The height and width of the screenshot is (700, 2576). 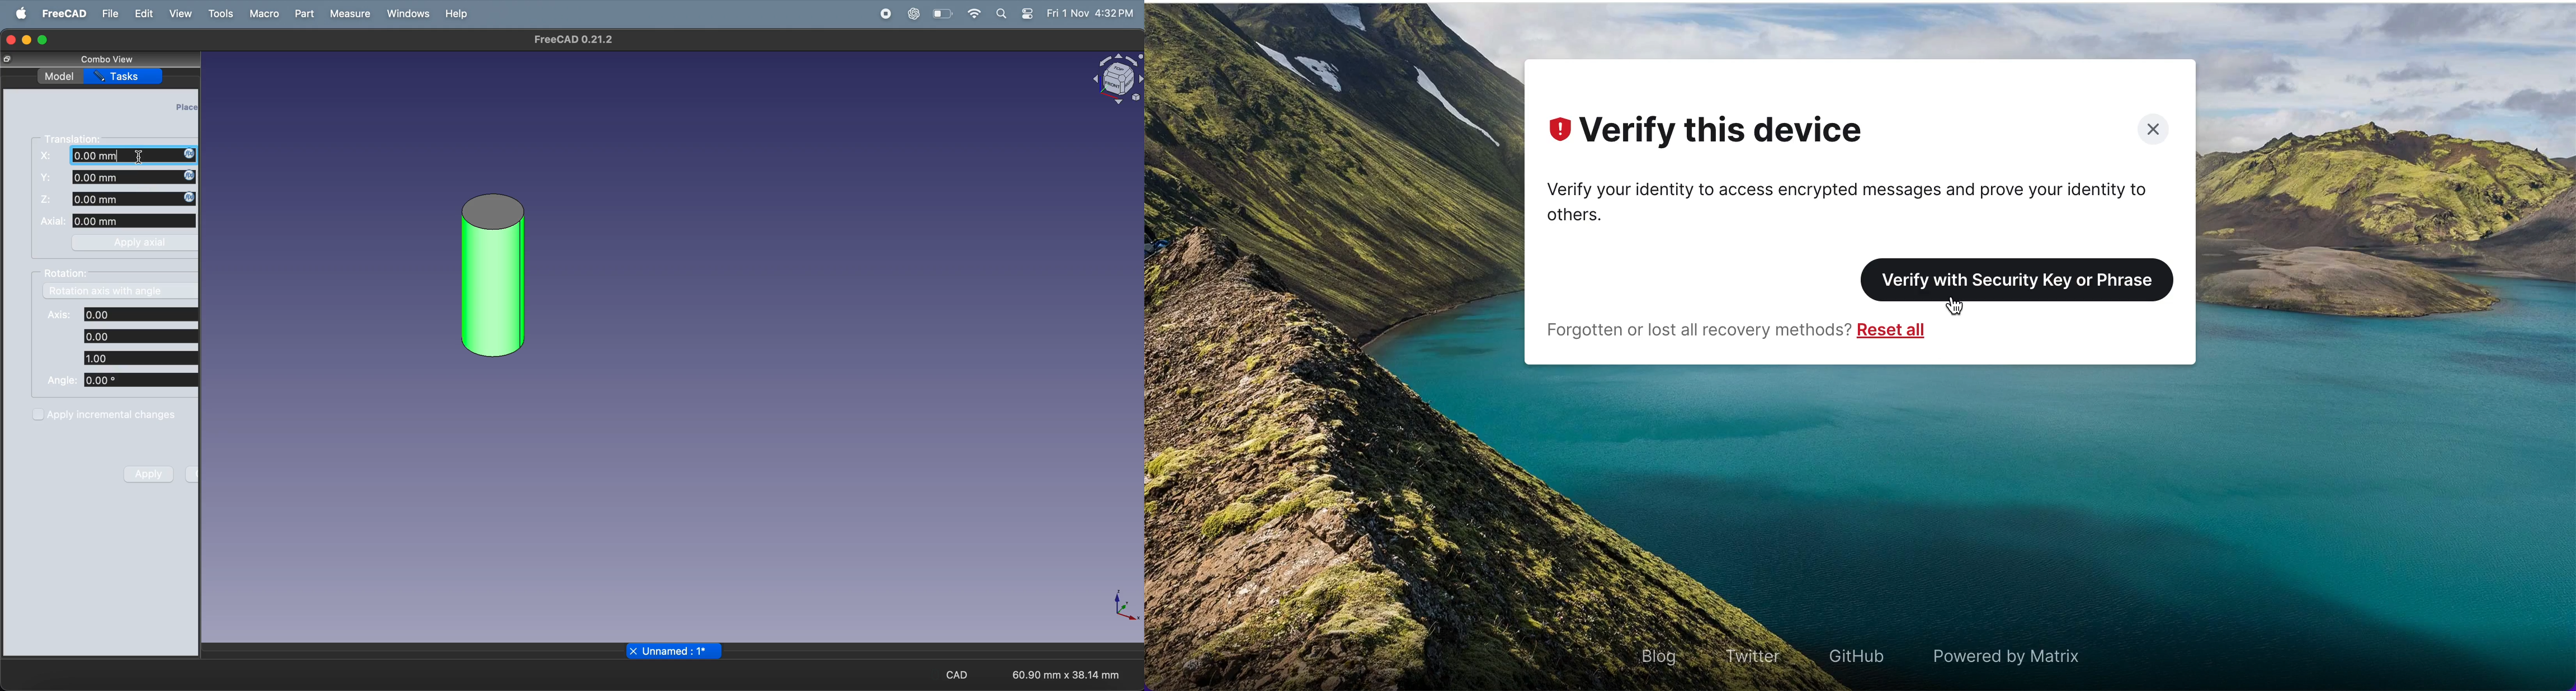 What do you see at coordinates (120, 416) in the screenshot?
I see `apply increment charges` at bounding box center [120, 416].